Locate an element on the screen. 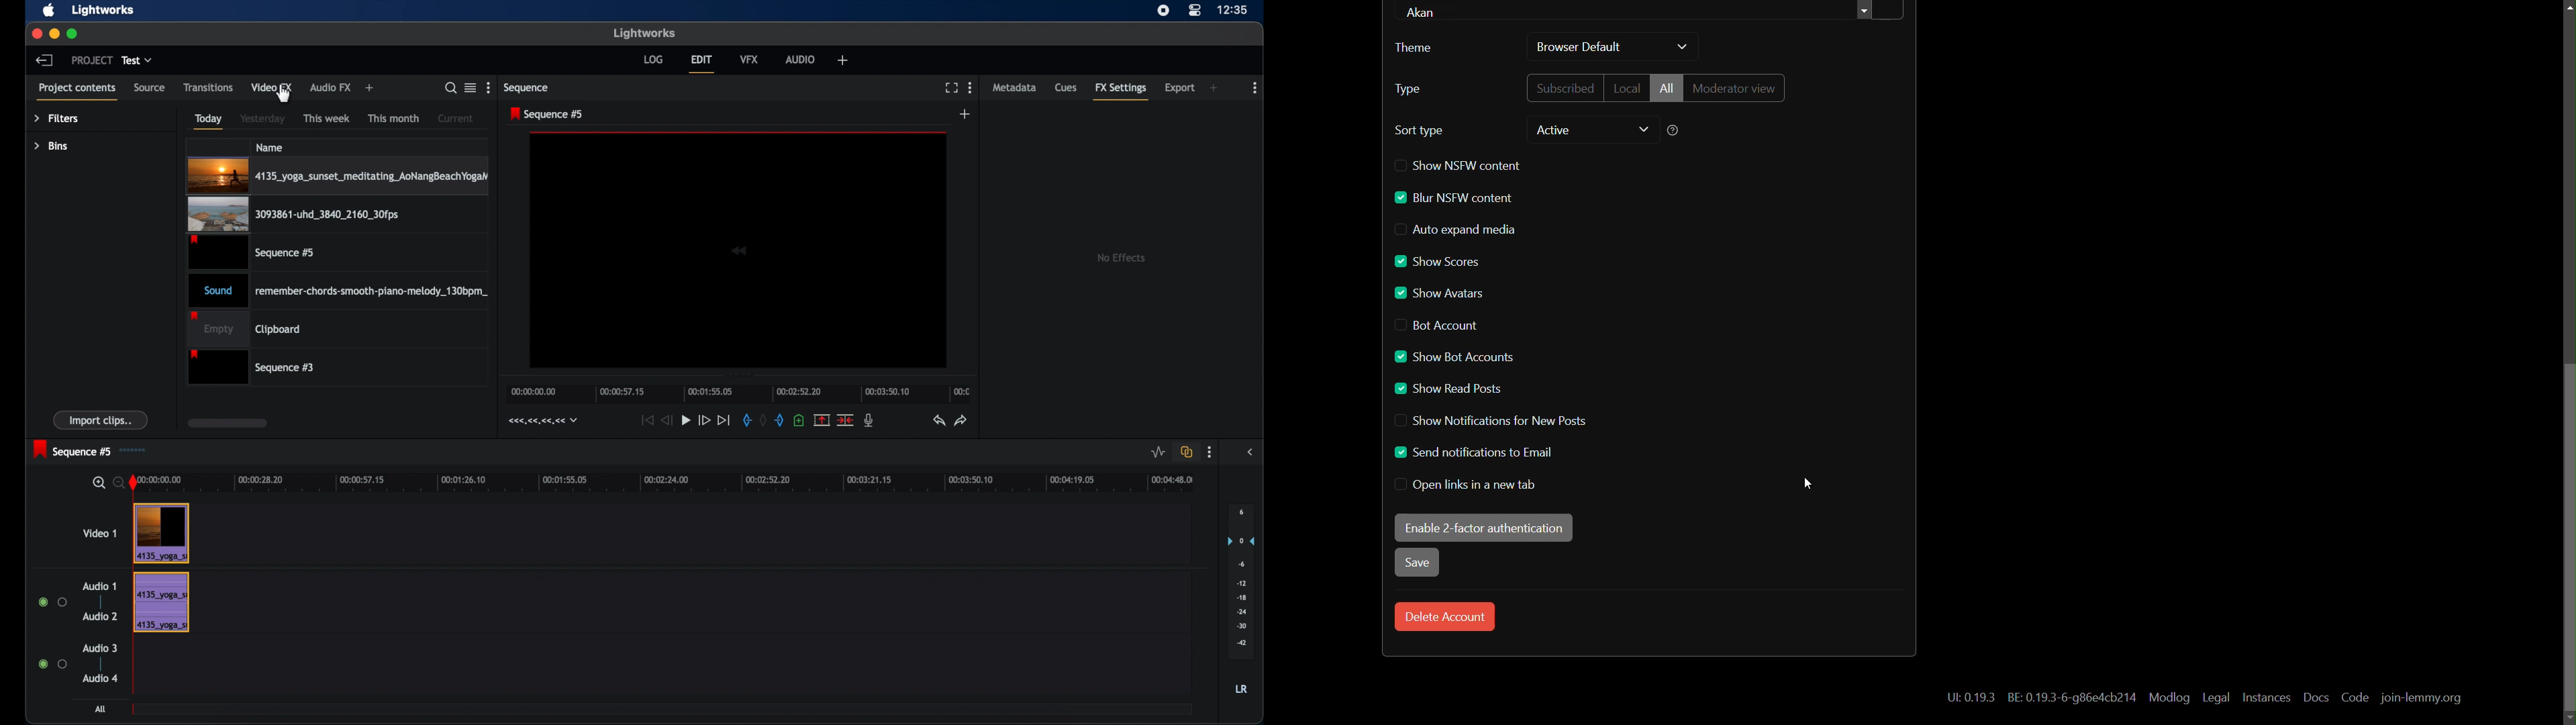 The height and width of the screenshot is (728, 2576). sequence 5 is located at coordinates (547, 114).